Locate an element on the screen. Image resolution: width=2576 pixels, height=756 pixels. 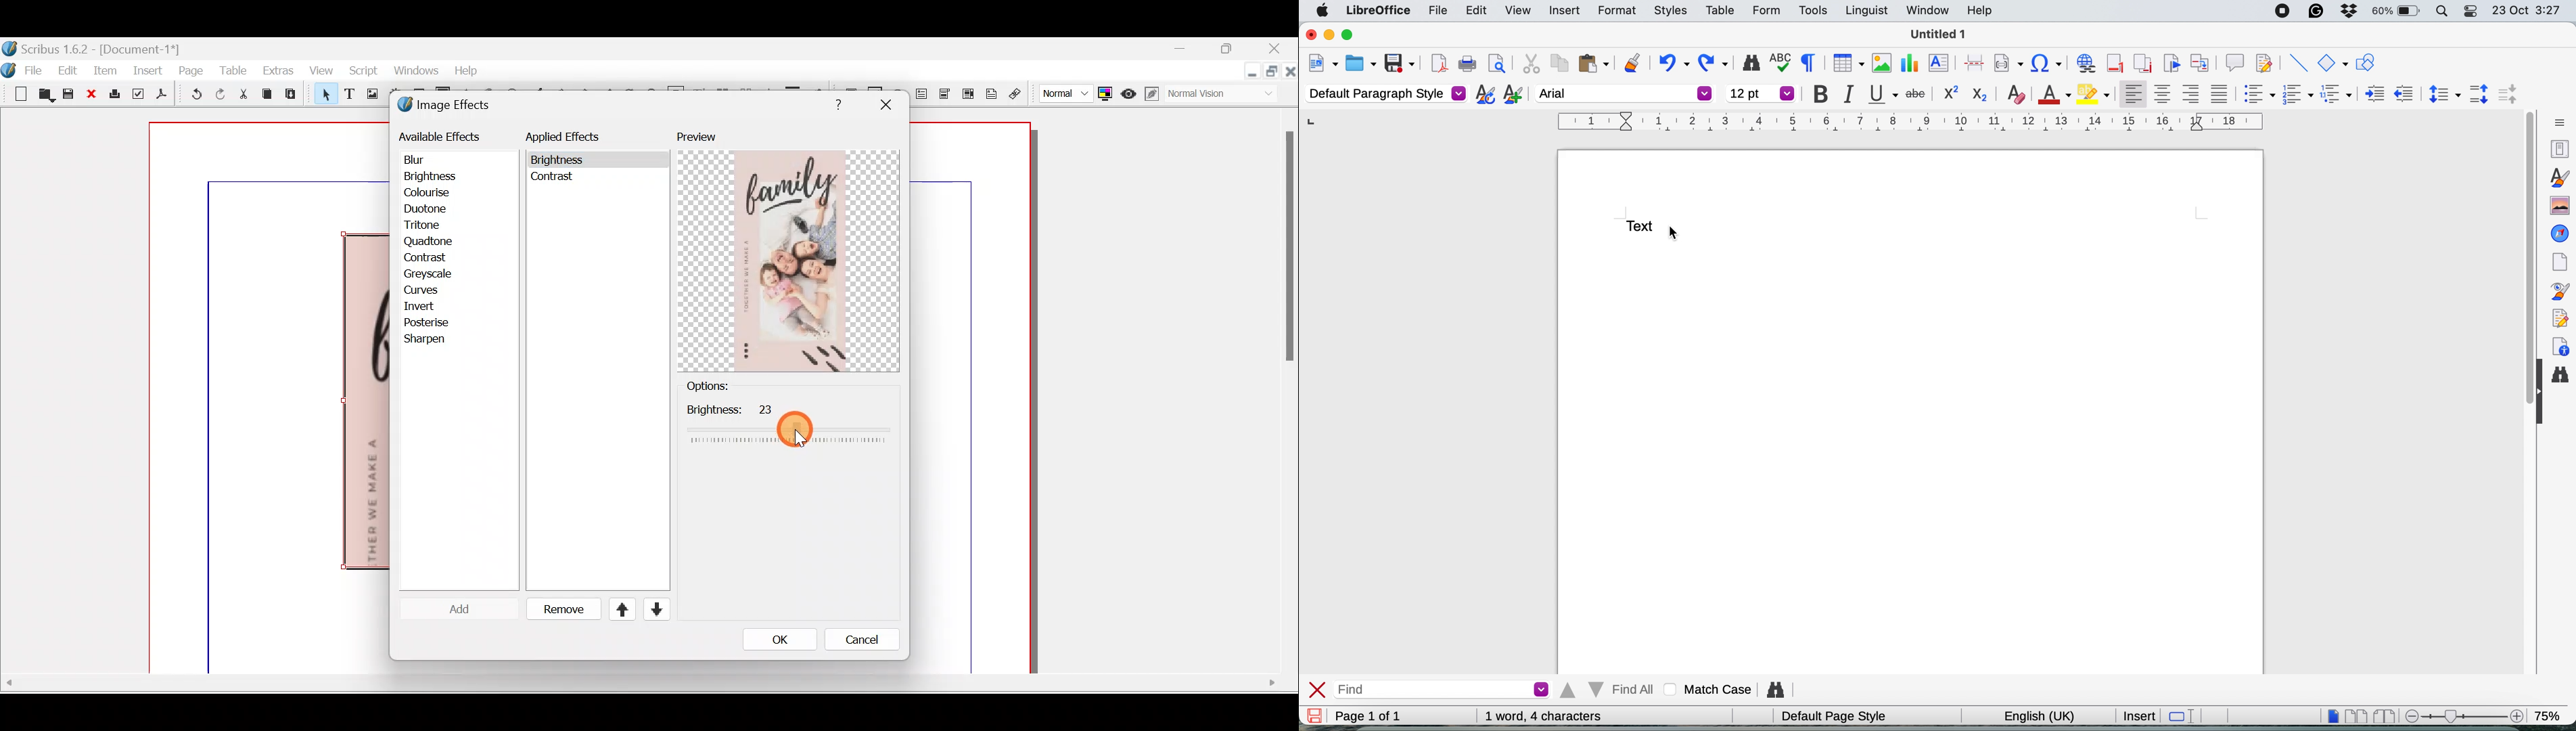
select outline format is located at coordinates (2337, 95).